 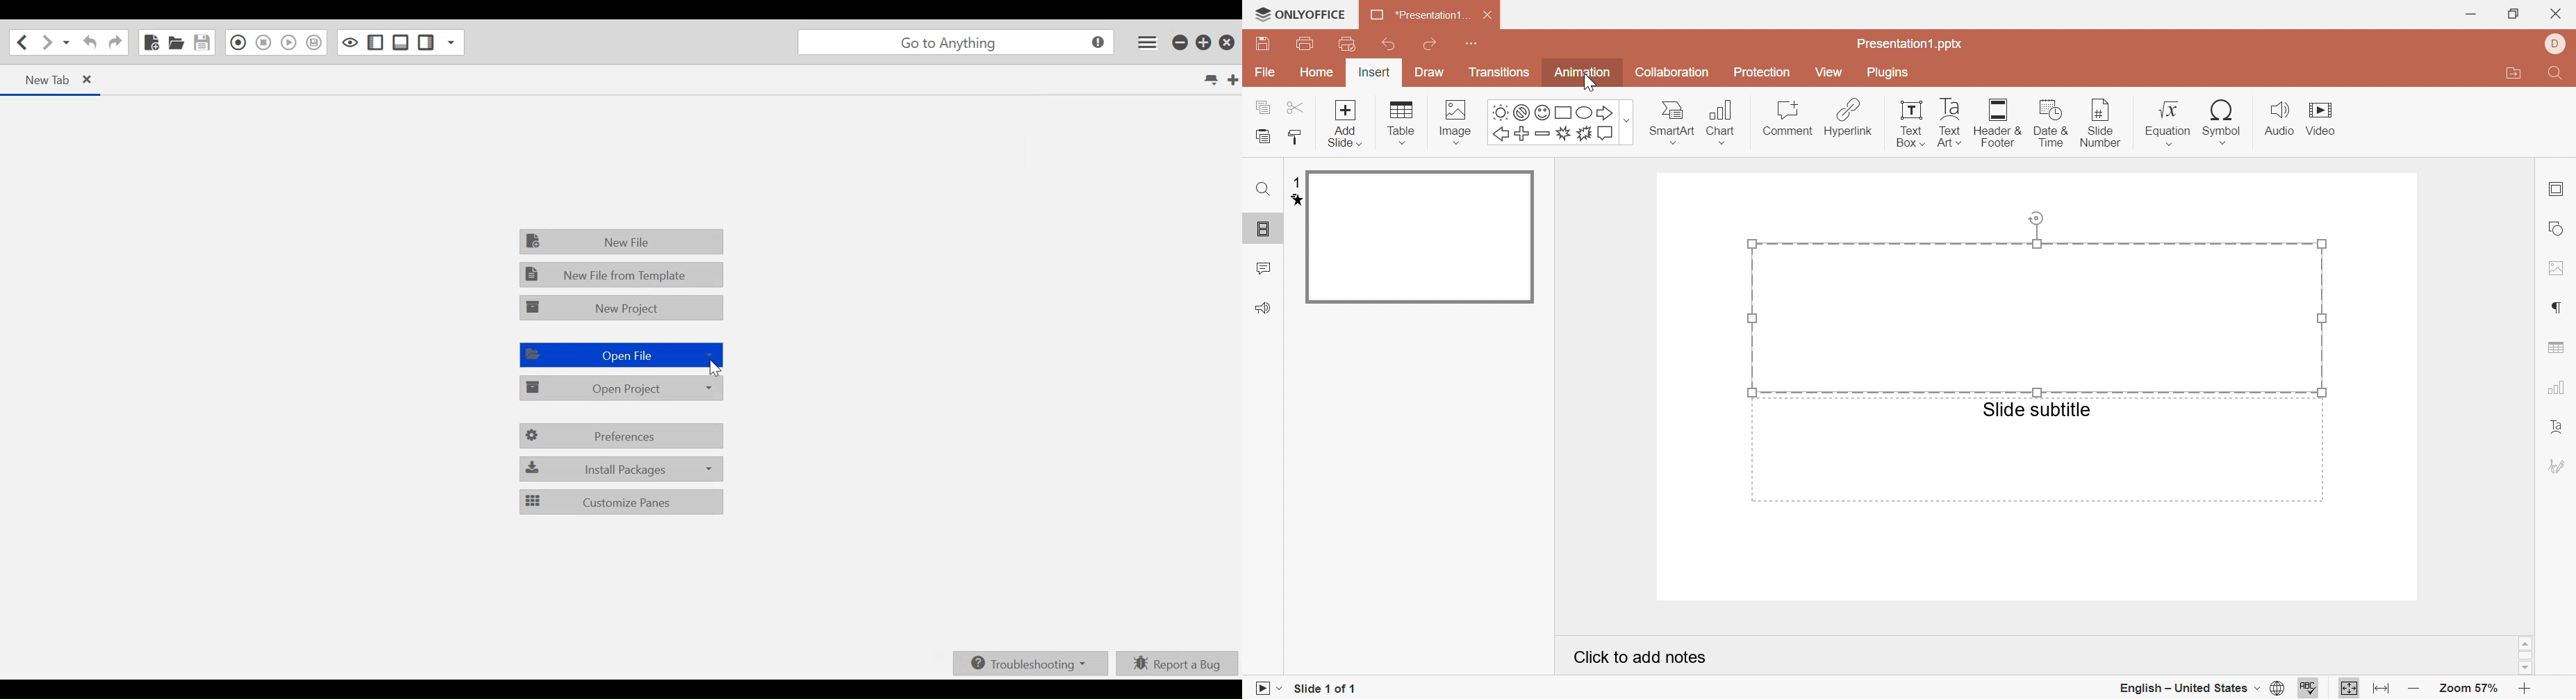 What do you see at coordinates (2379, 689) in the screenshot?
I see `fit to width` at bounding box center [2379, 689].